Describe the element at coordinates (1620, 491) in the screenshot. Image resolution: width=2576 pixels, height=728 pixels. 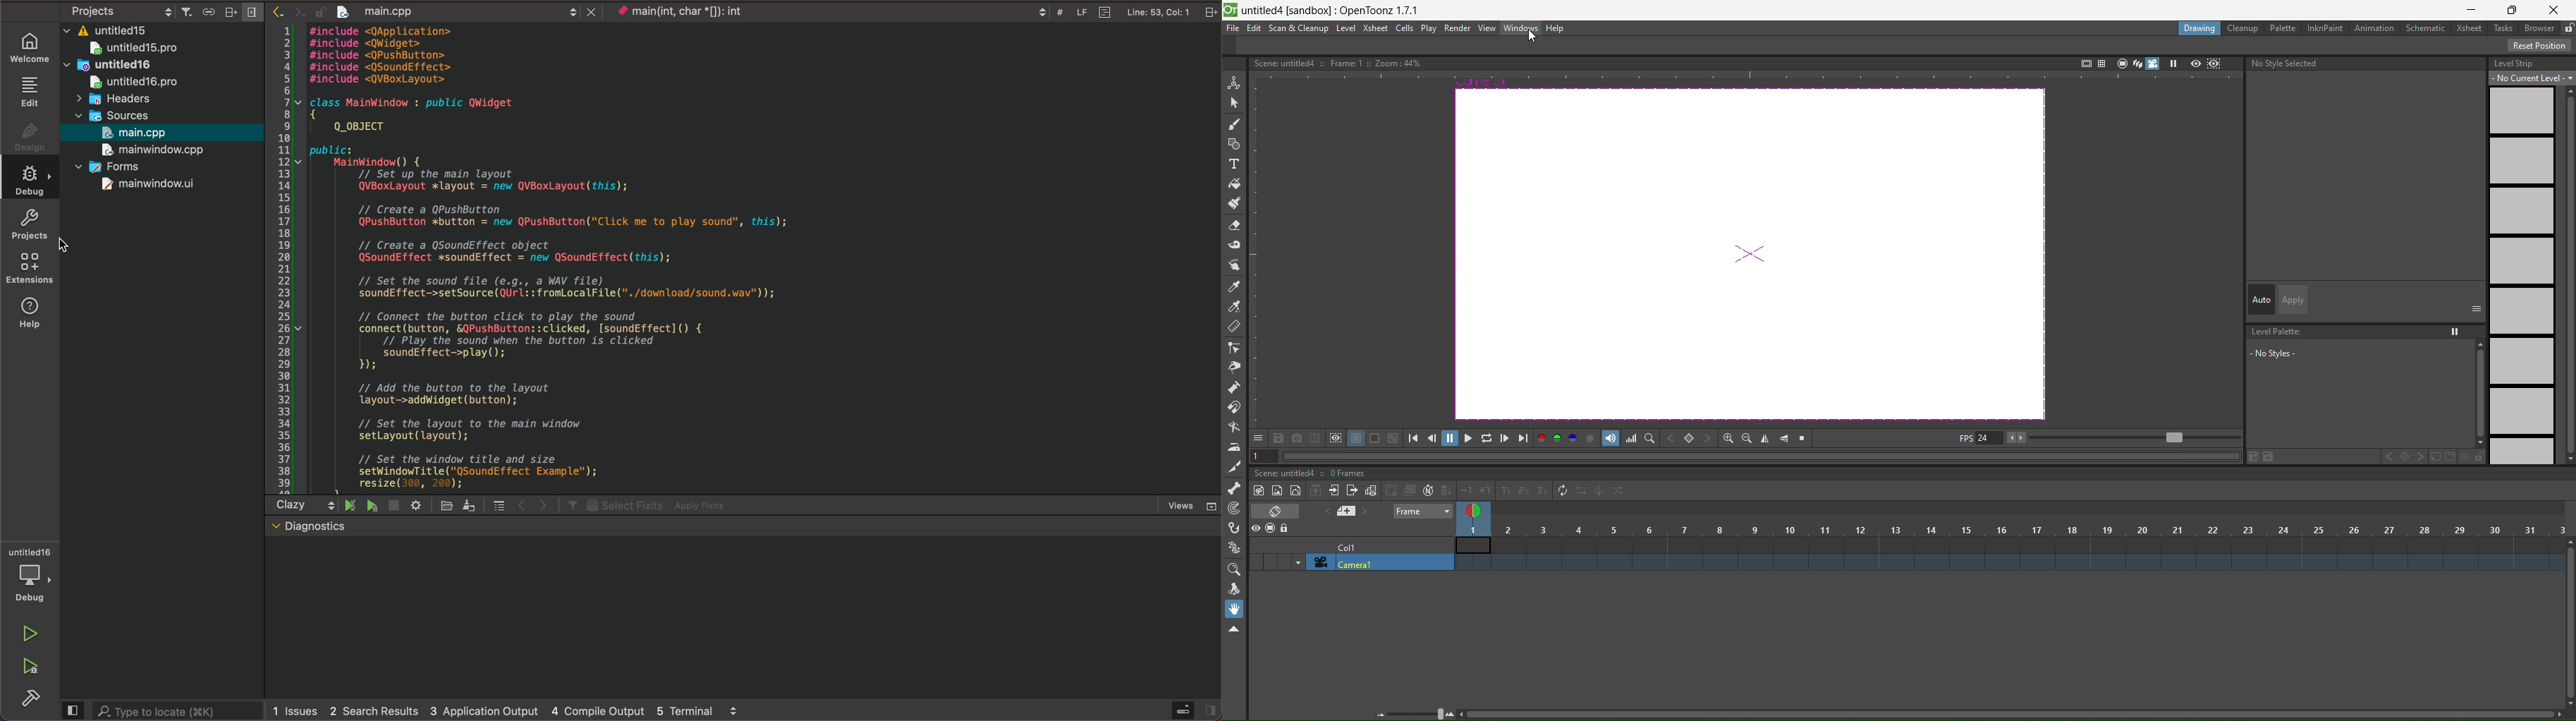
I see `random` at that location.